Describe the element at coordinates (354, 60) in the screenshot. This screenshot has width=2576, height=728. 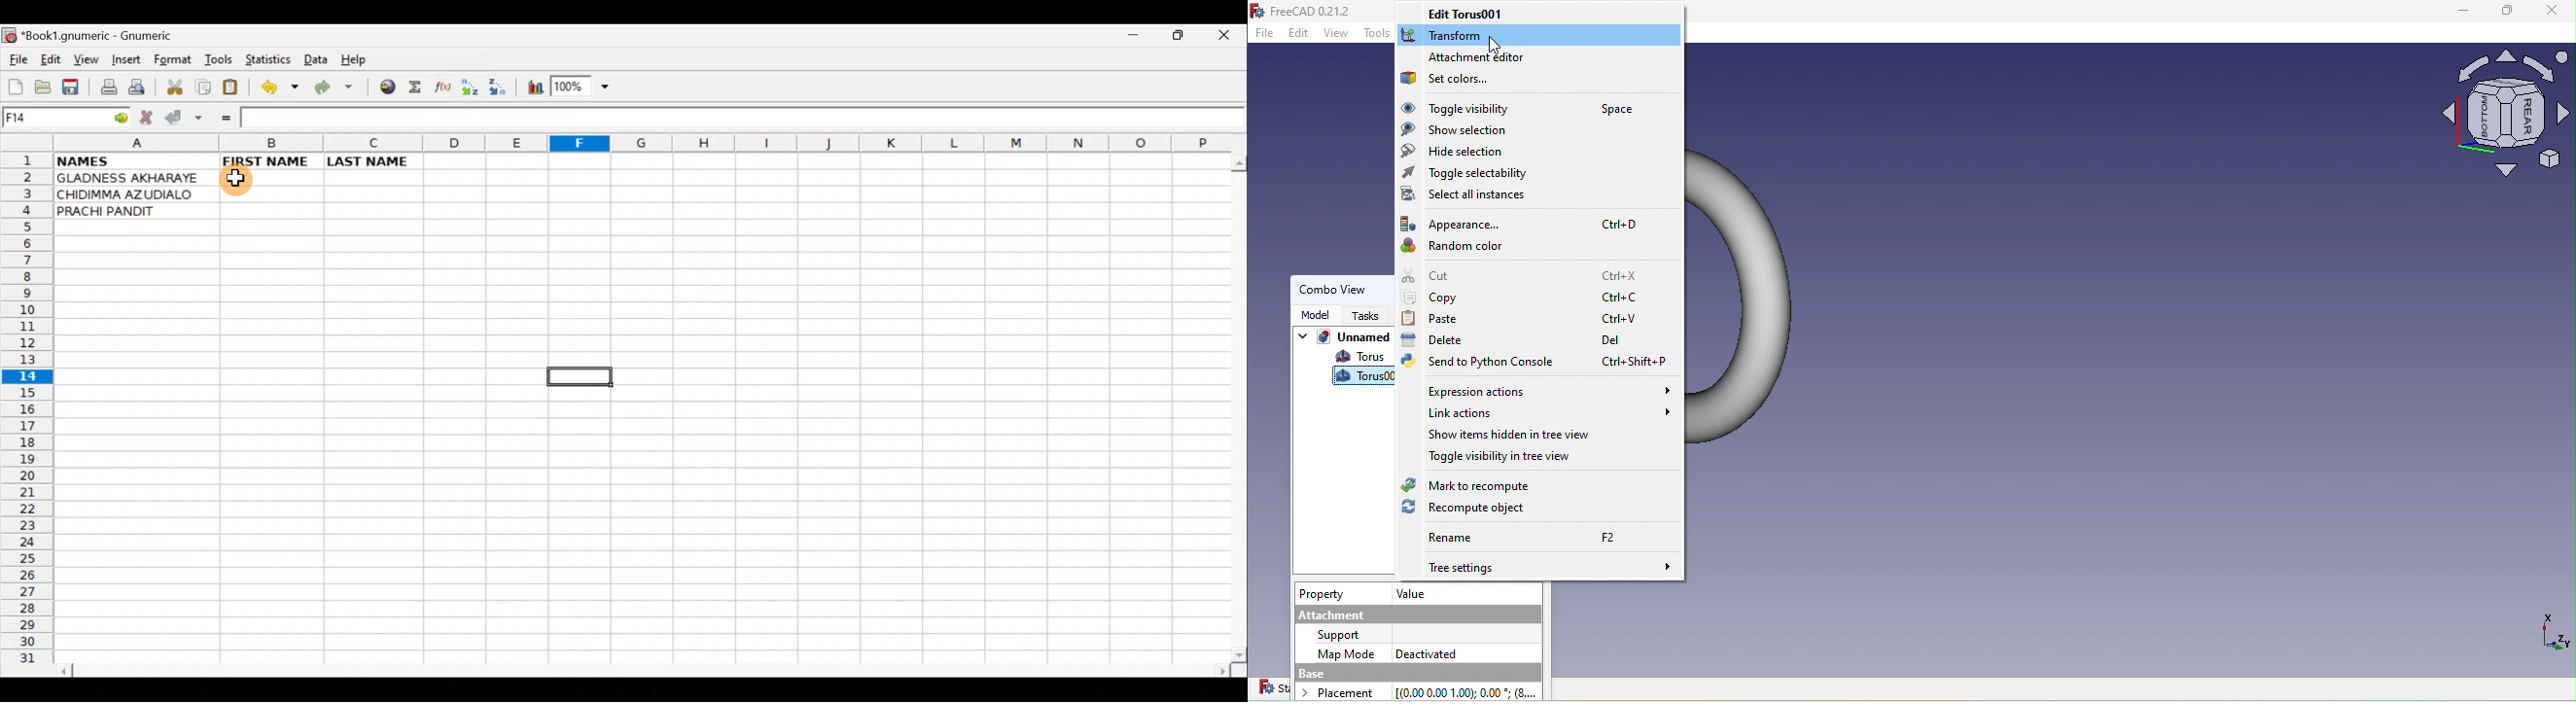
I see `Help` at that location.